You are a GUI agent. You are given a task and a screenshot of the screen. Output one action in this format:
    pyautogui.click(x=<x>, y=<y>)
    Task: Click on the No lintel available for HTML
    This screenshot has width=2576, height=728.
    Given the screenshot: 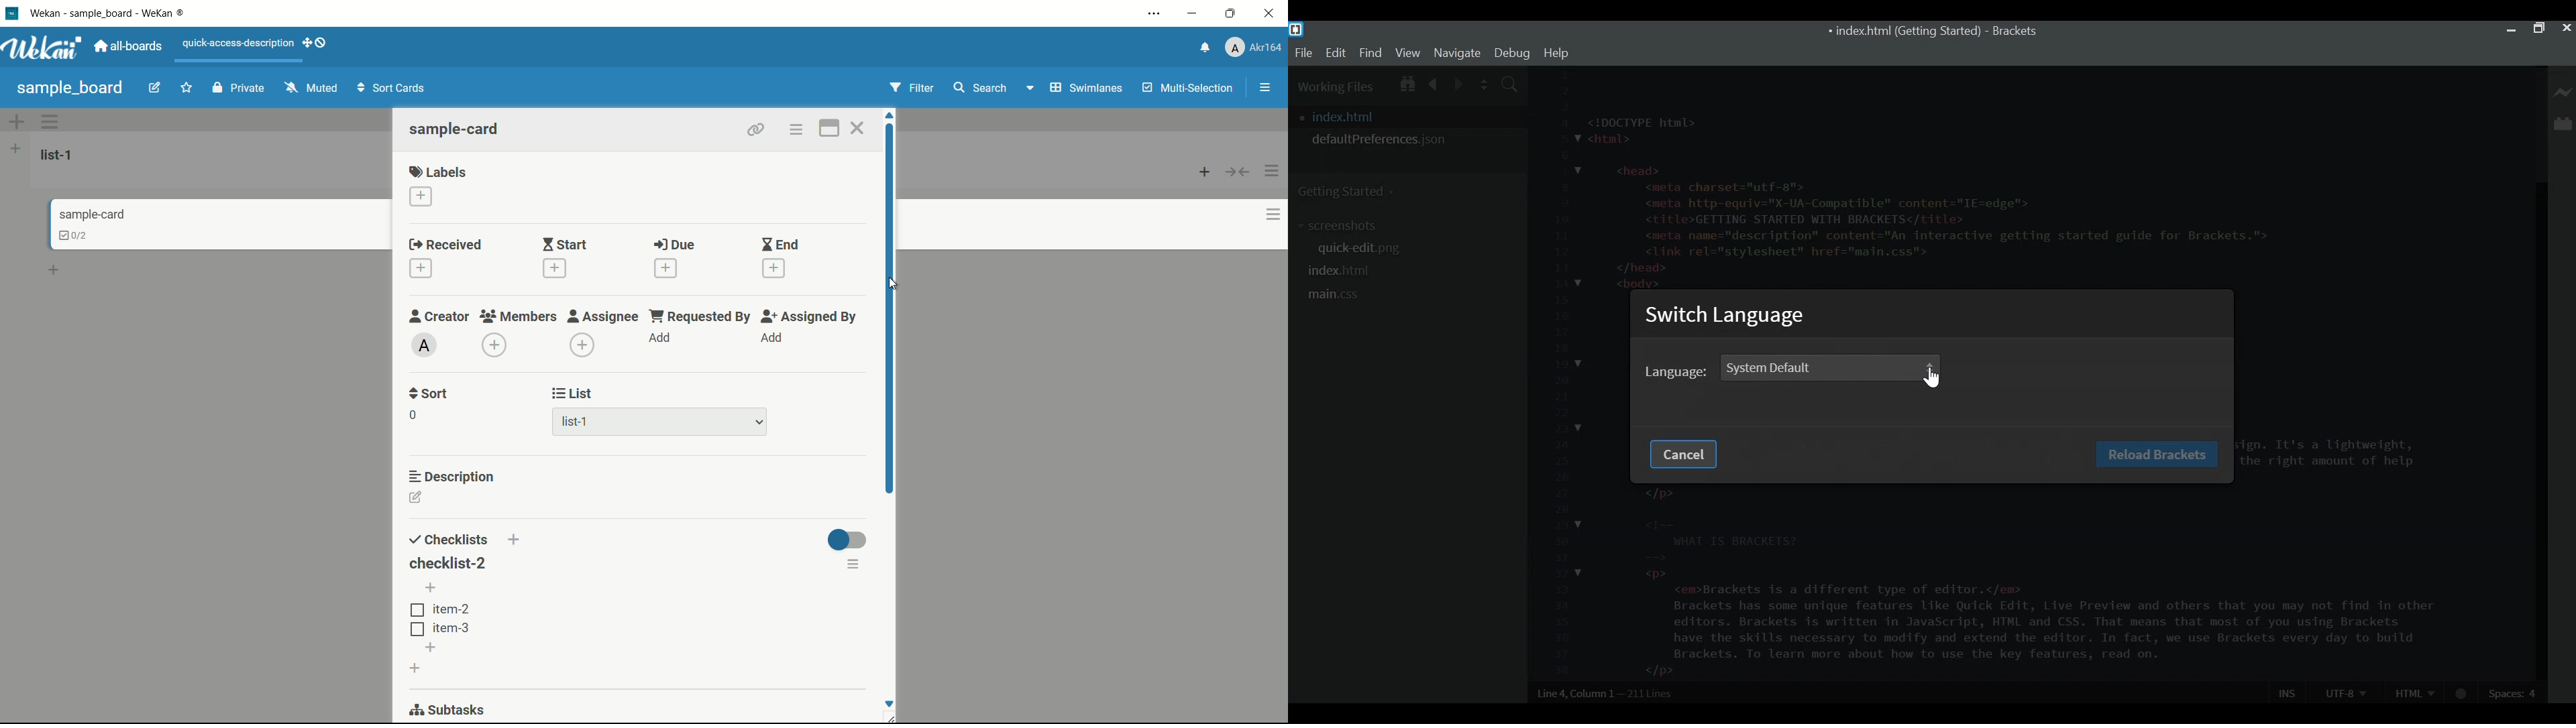 What is the action you would take?
    pyautogui.click(x=2462, y=694)
    